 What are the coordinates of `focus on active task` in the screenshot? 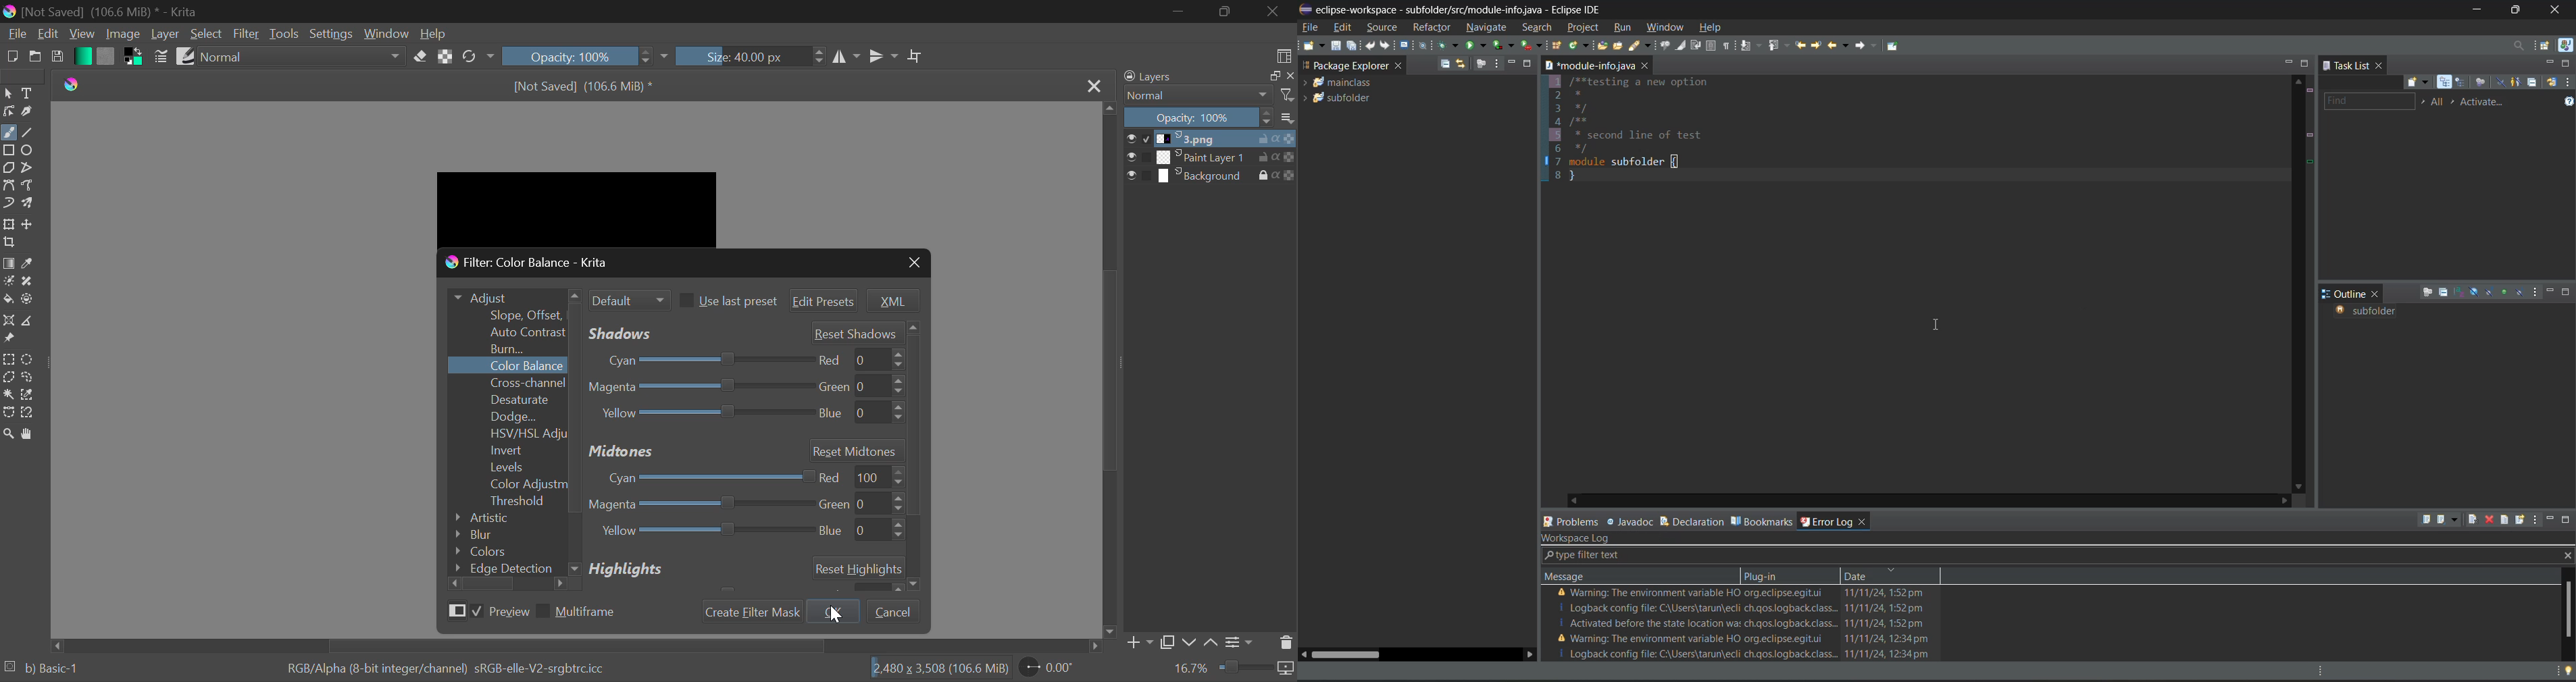 It's located at (2428, 293).